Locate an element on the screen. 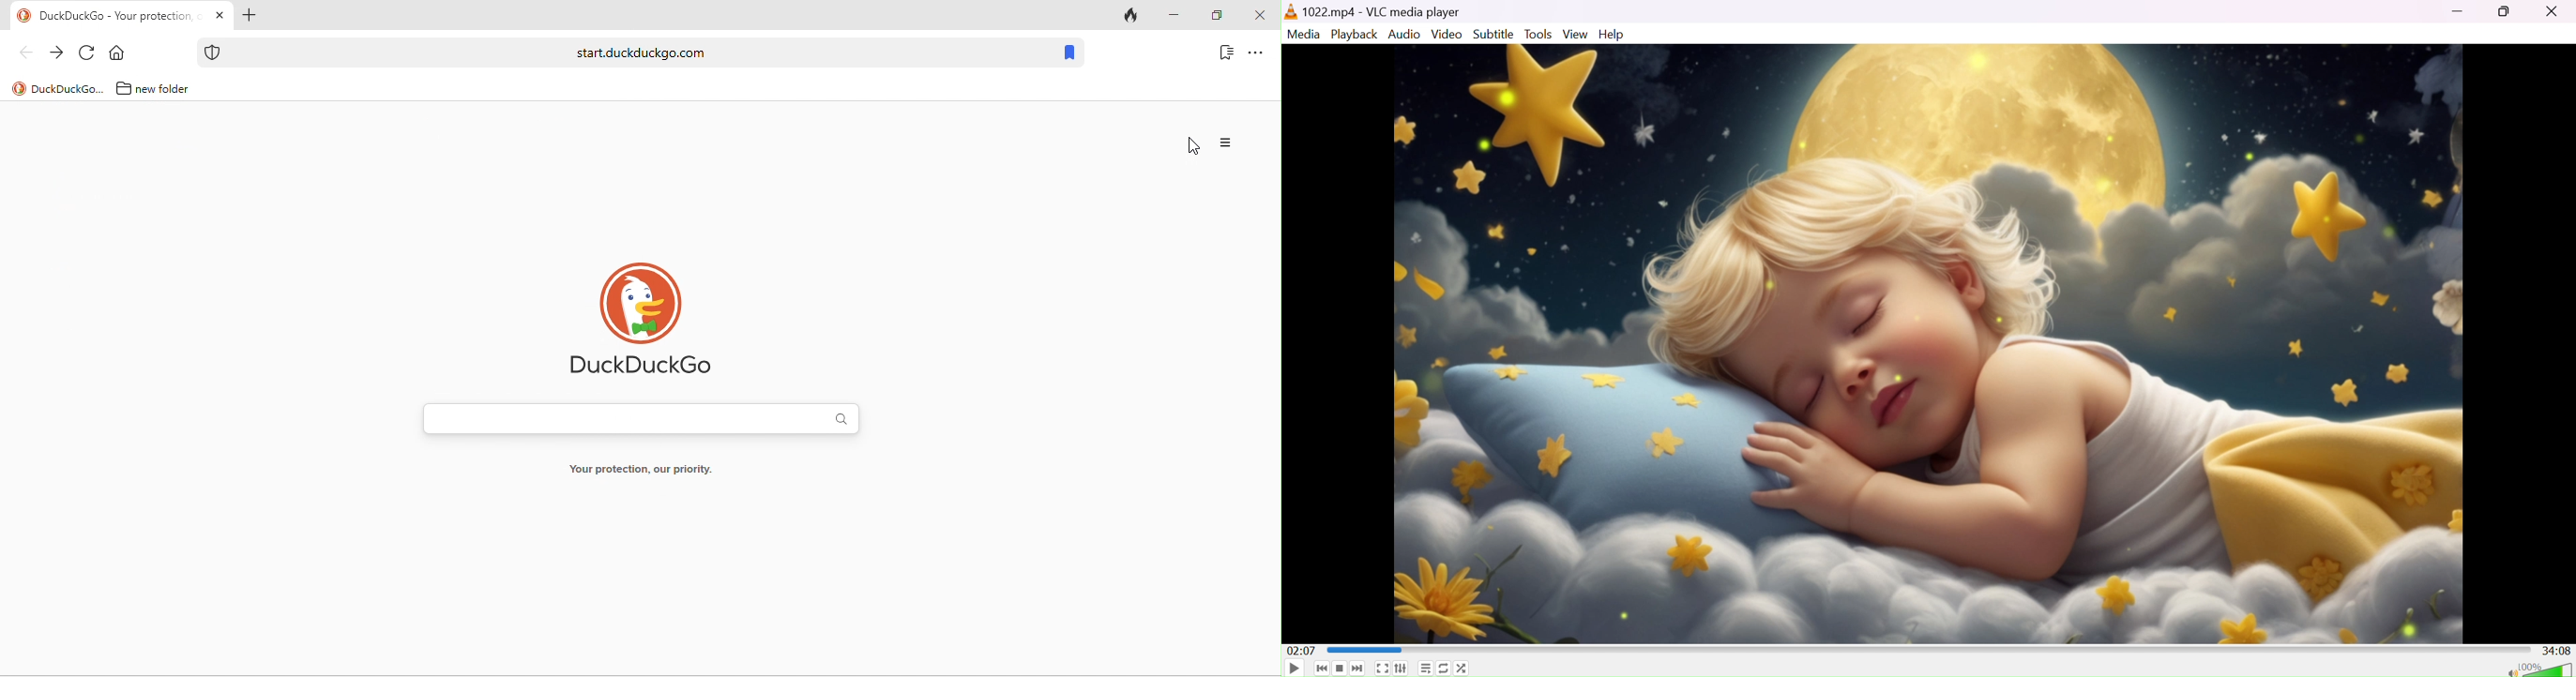 This screenshot has width=2576, height=700. Help is located at coordinates (1613, 34).